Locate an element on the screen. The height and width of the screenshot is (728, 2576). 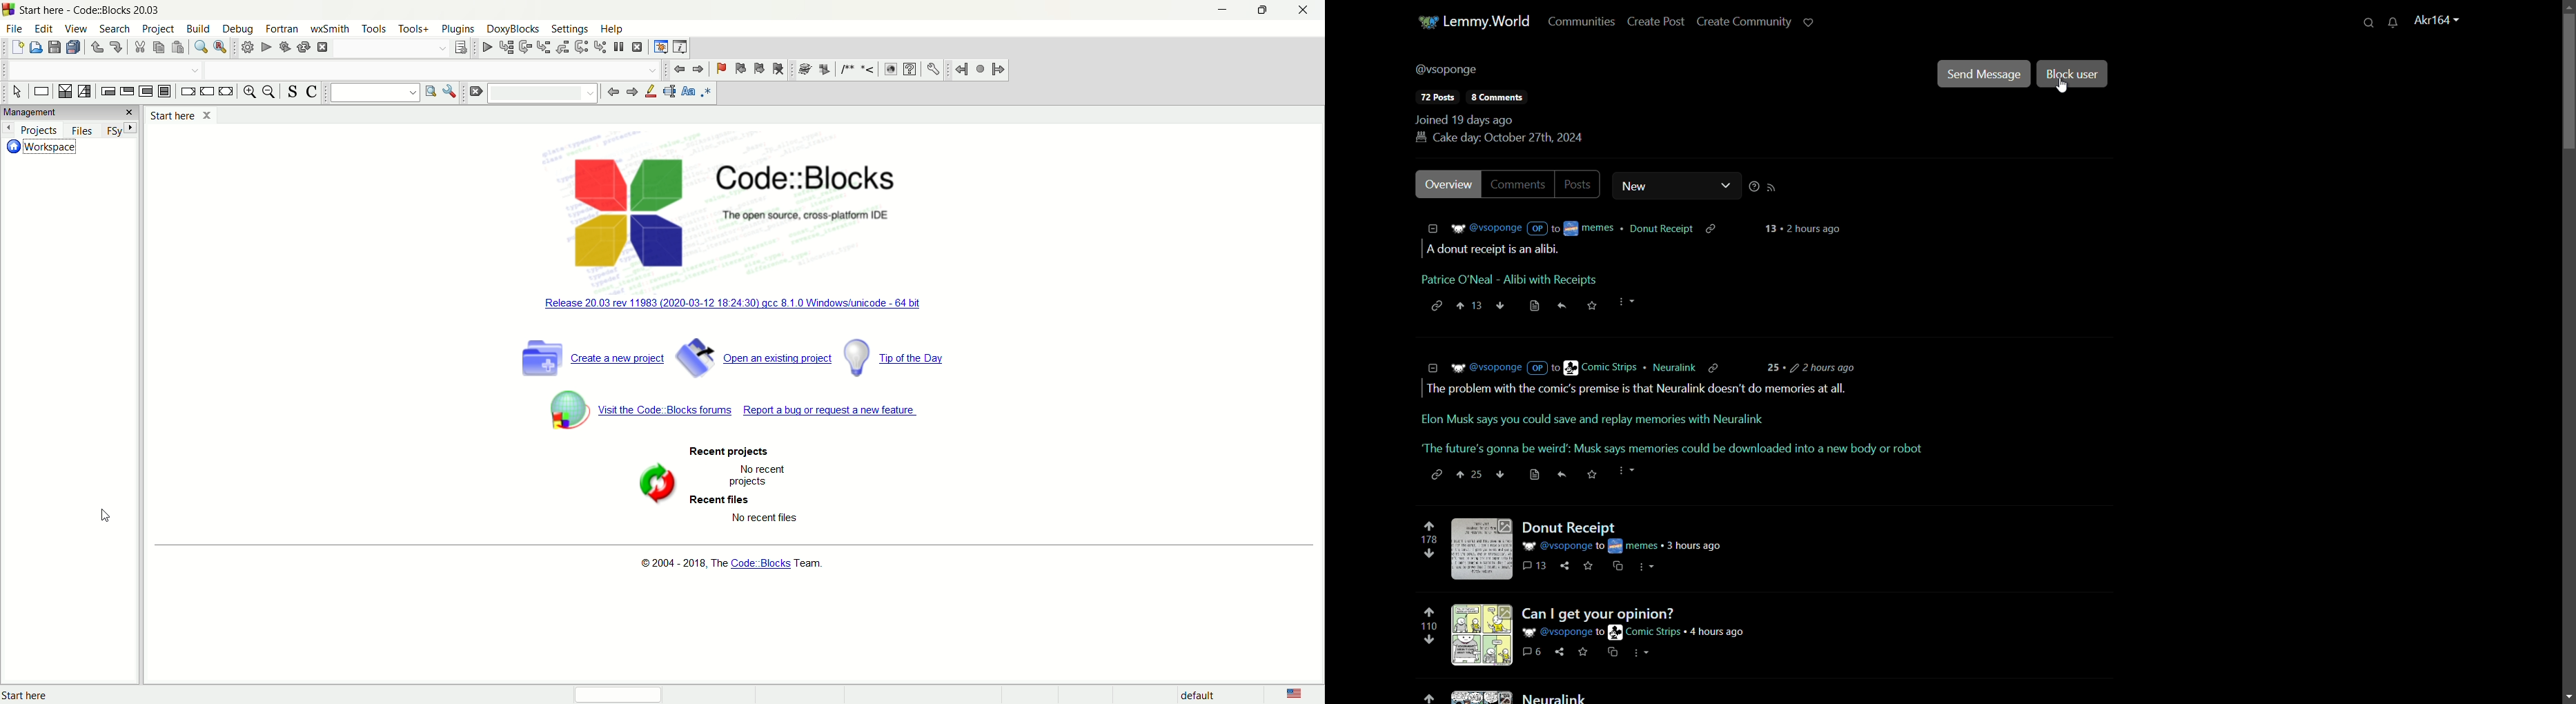
down is located at coordinates (1500, 473).